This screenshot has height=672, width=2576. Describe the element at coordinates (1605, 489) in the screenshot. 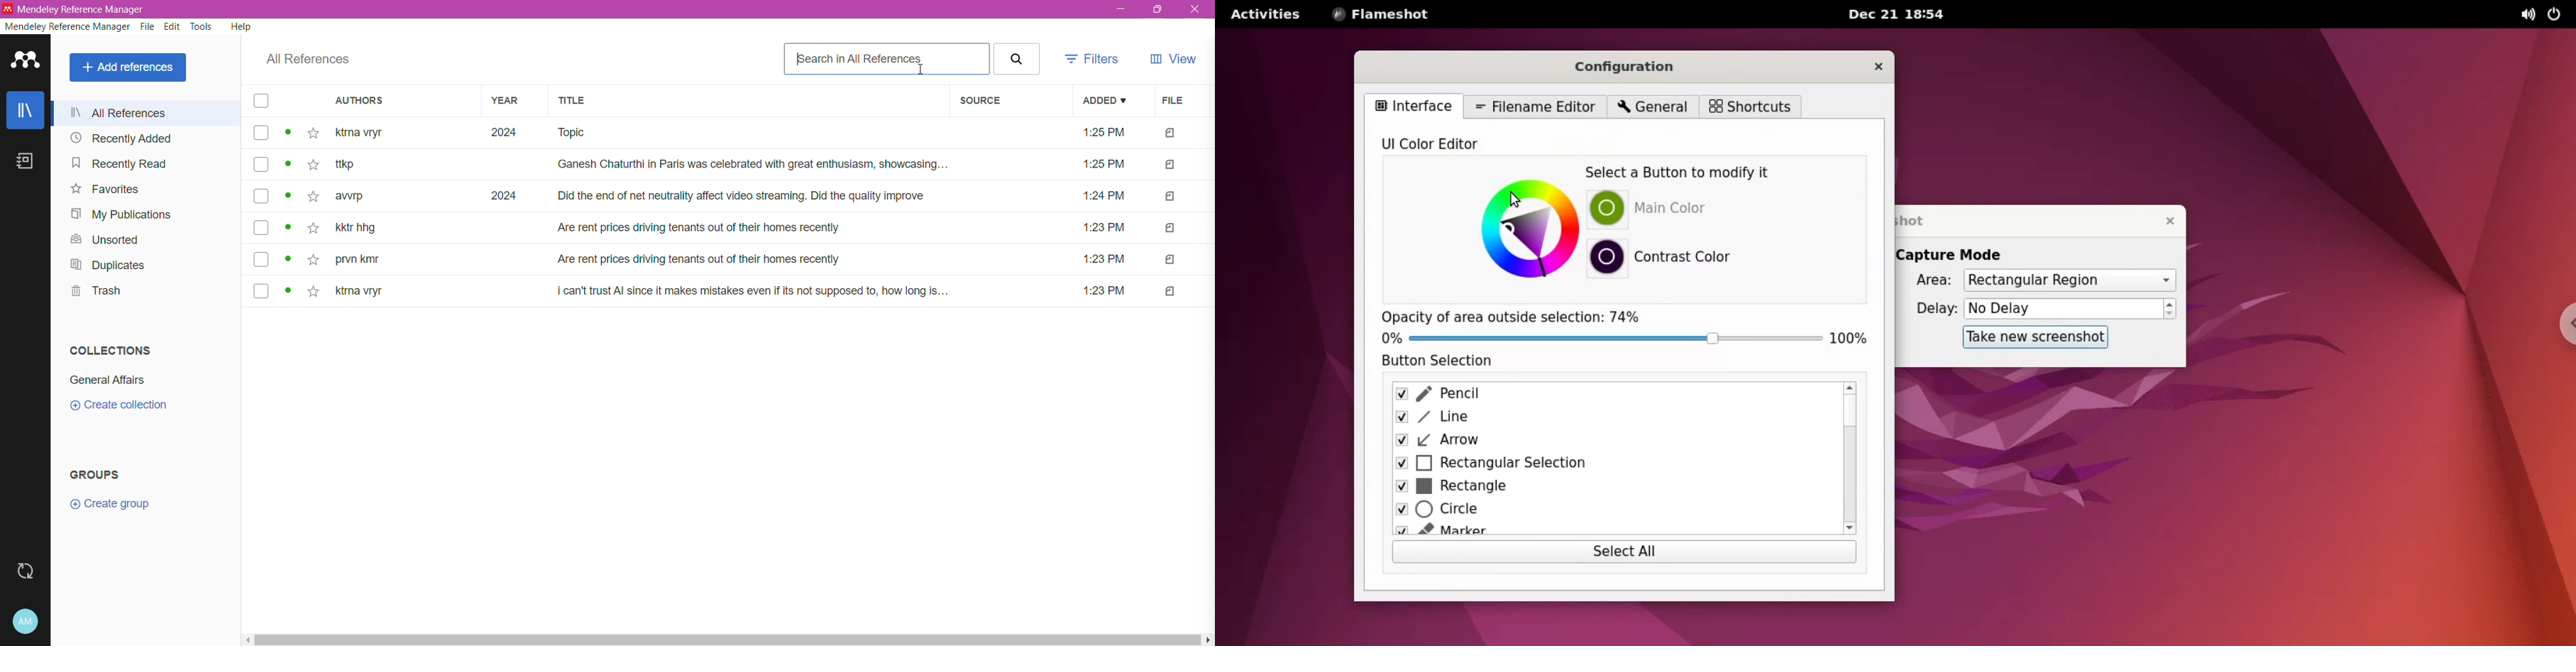

I see `rectangle checkbox` at that location.